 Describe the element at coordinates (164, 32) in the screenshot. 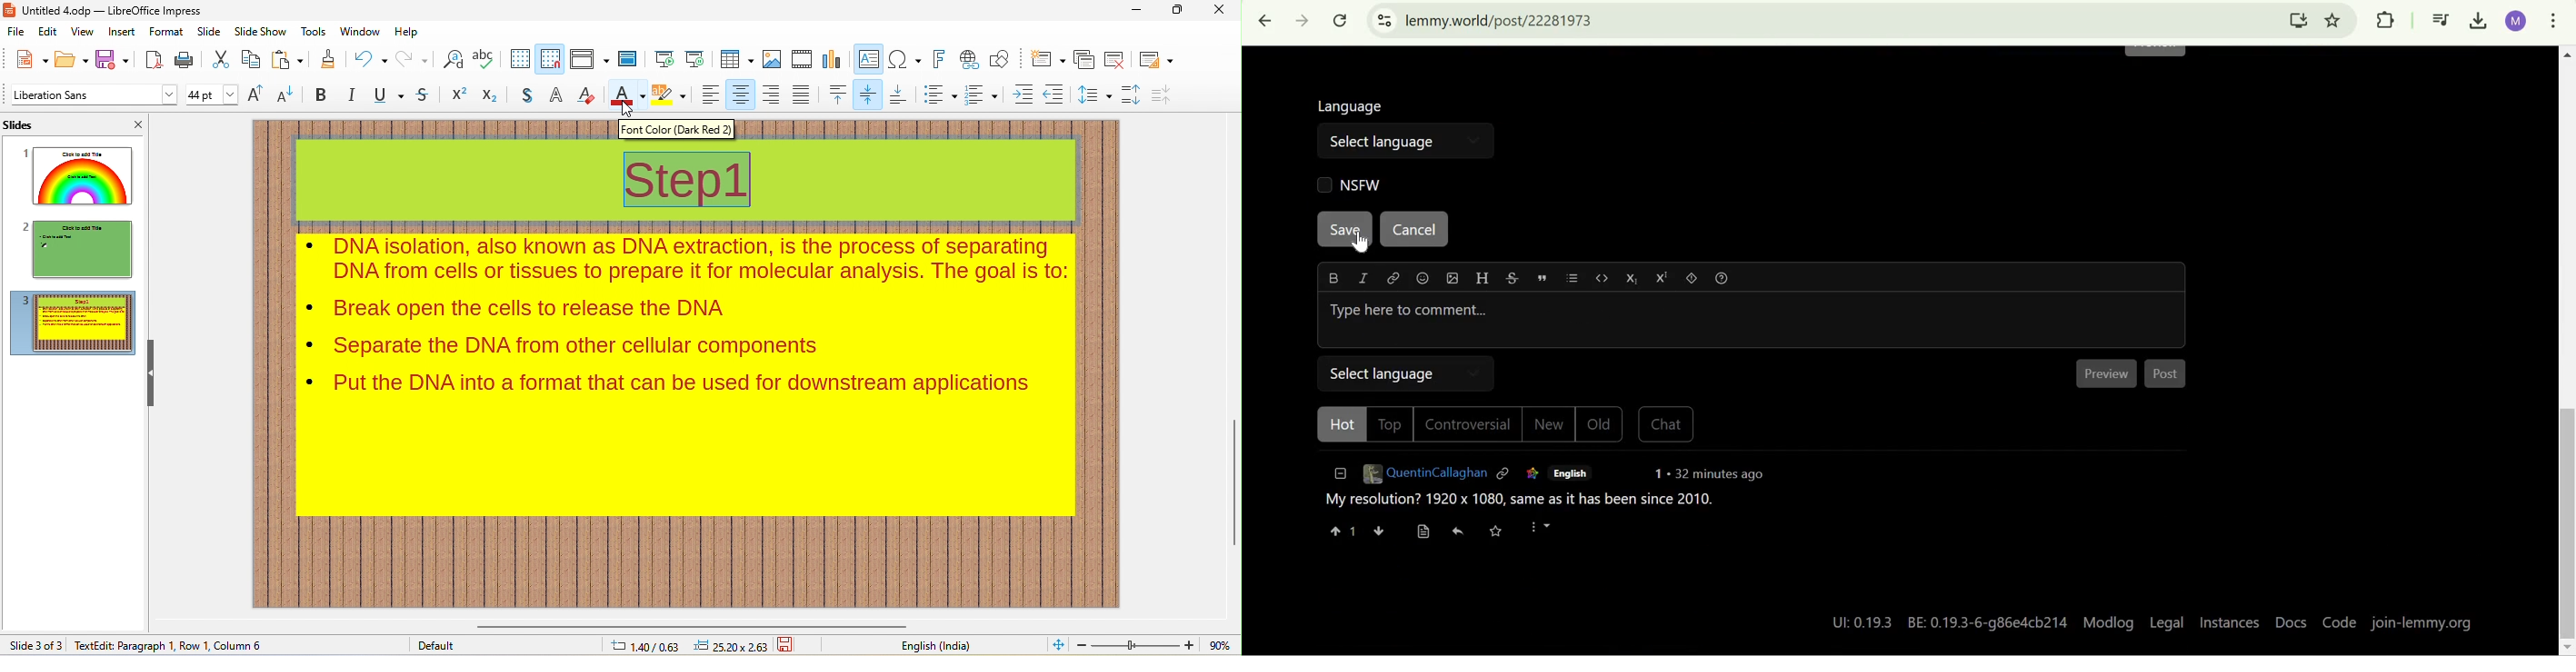

I see `format` at that location.